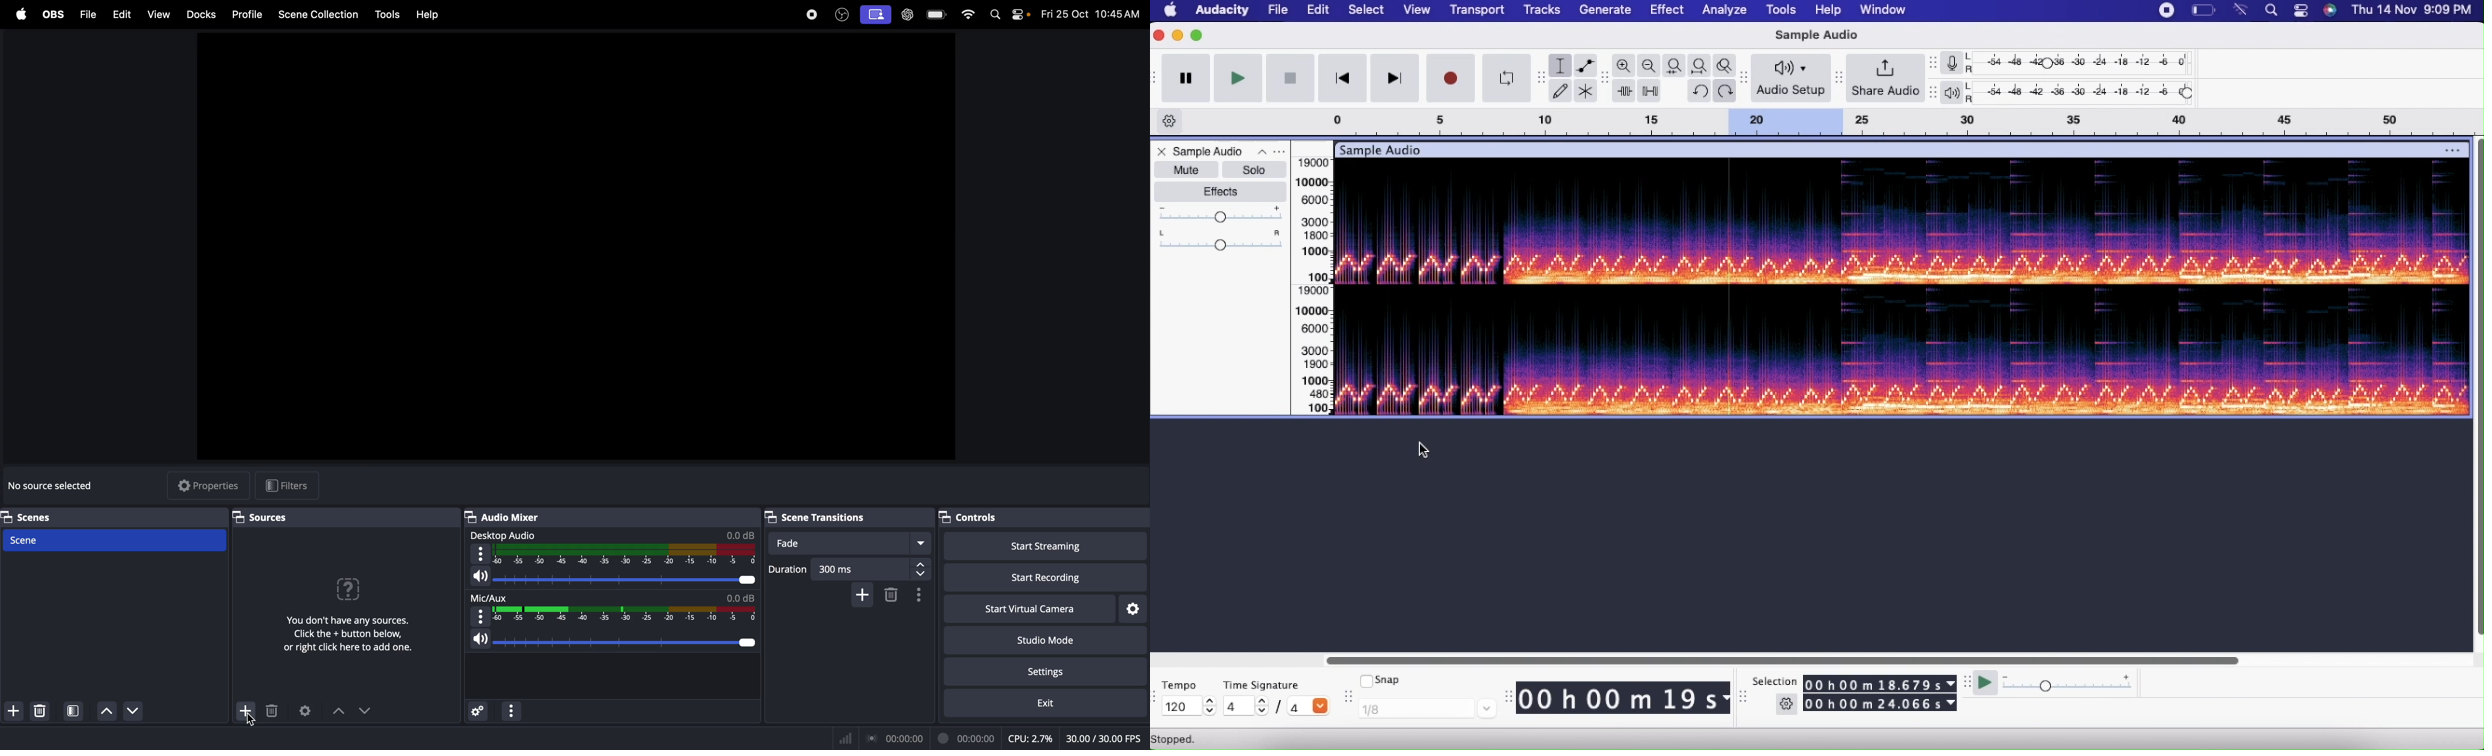  What do you see at coordinates (1881, 683) in the screenshot?
I see `00 h 00 m 18.679 s` at bounding box center [1881, 683].